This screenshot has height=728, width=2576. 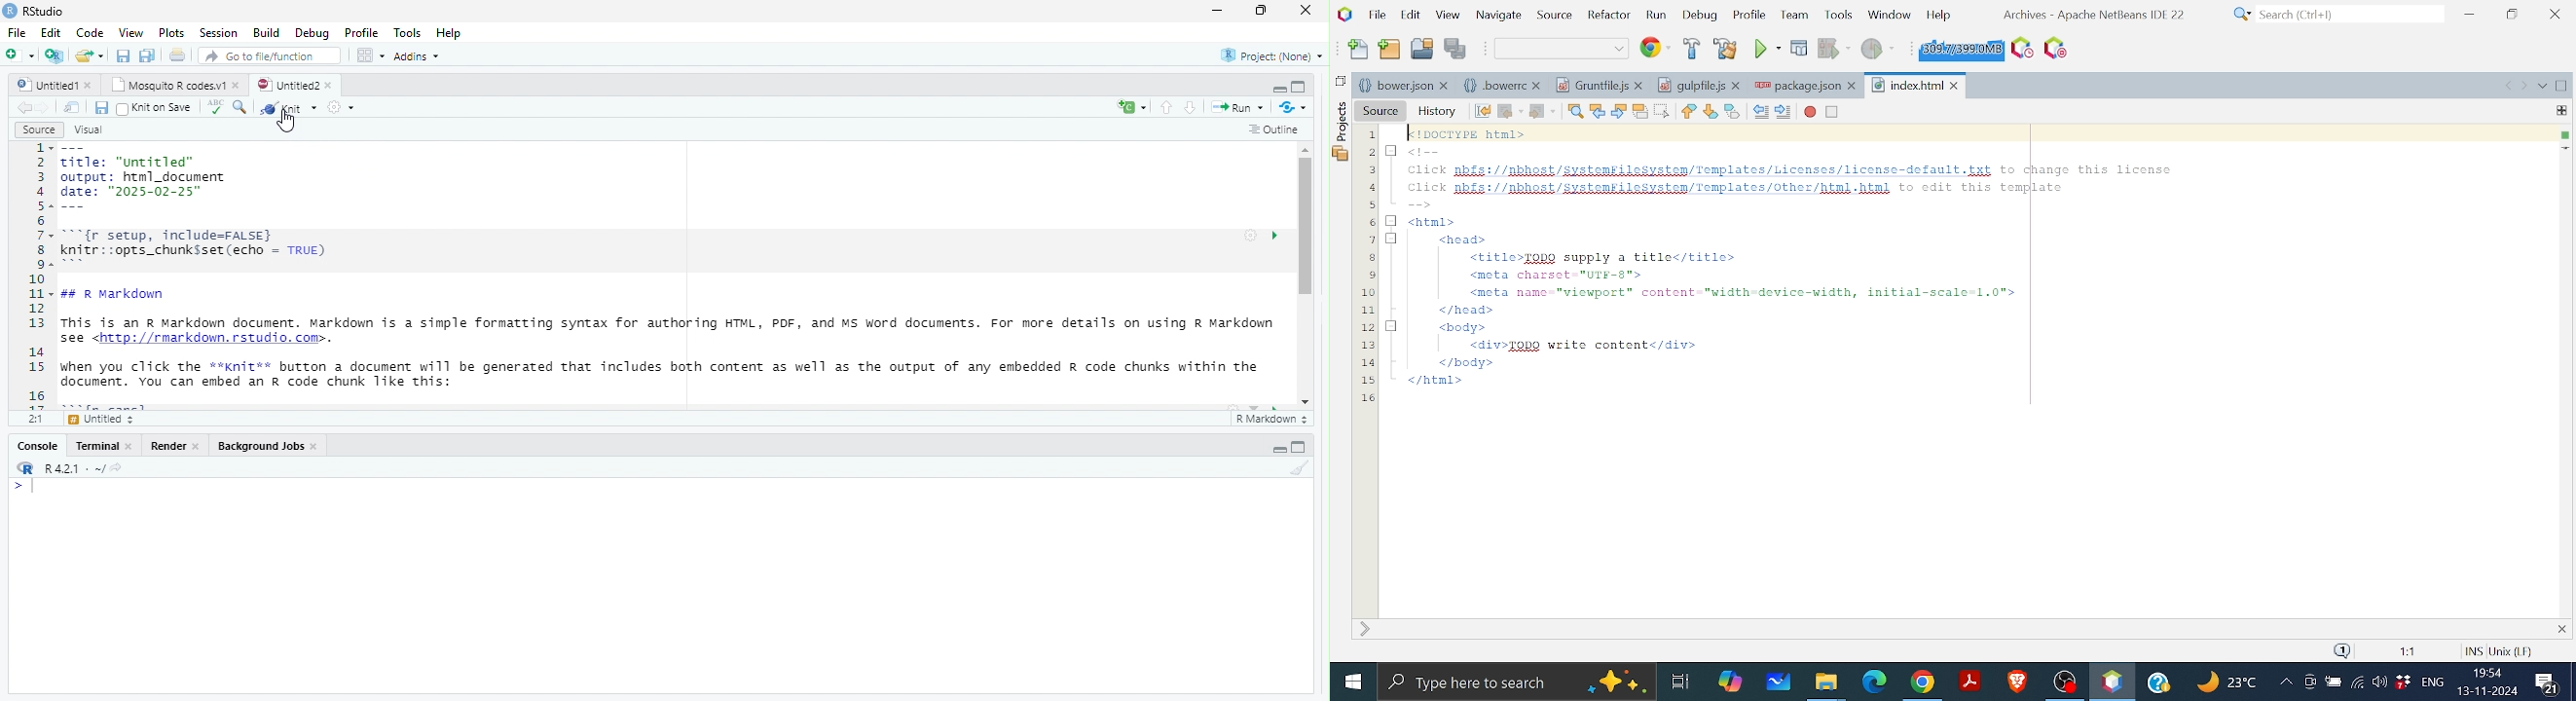 What do you see at coordinates (1306, 275) in the screenshot?
I see `scrollbar` at bounding box center [1306, 275].